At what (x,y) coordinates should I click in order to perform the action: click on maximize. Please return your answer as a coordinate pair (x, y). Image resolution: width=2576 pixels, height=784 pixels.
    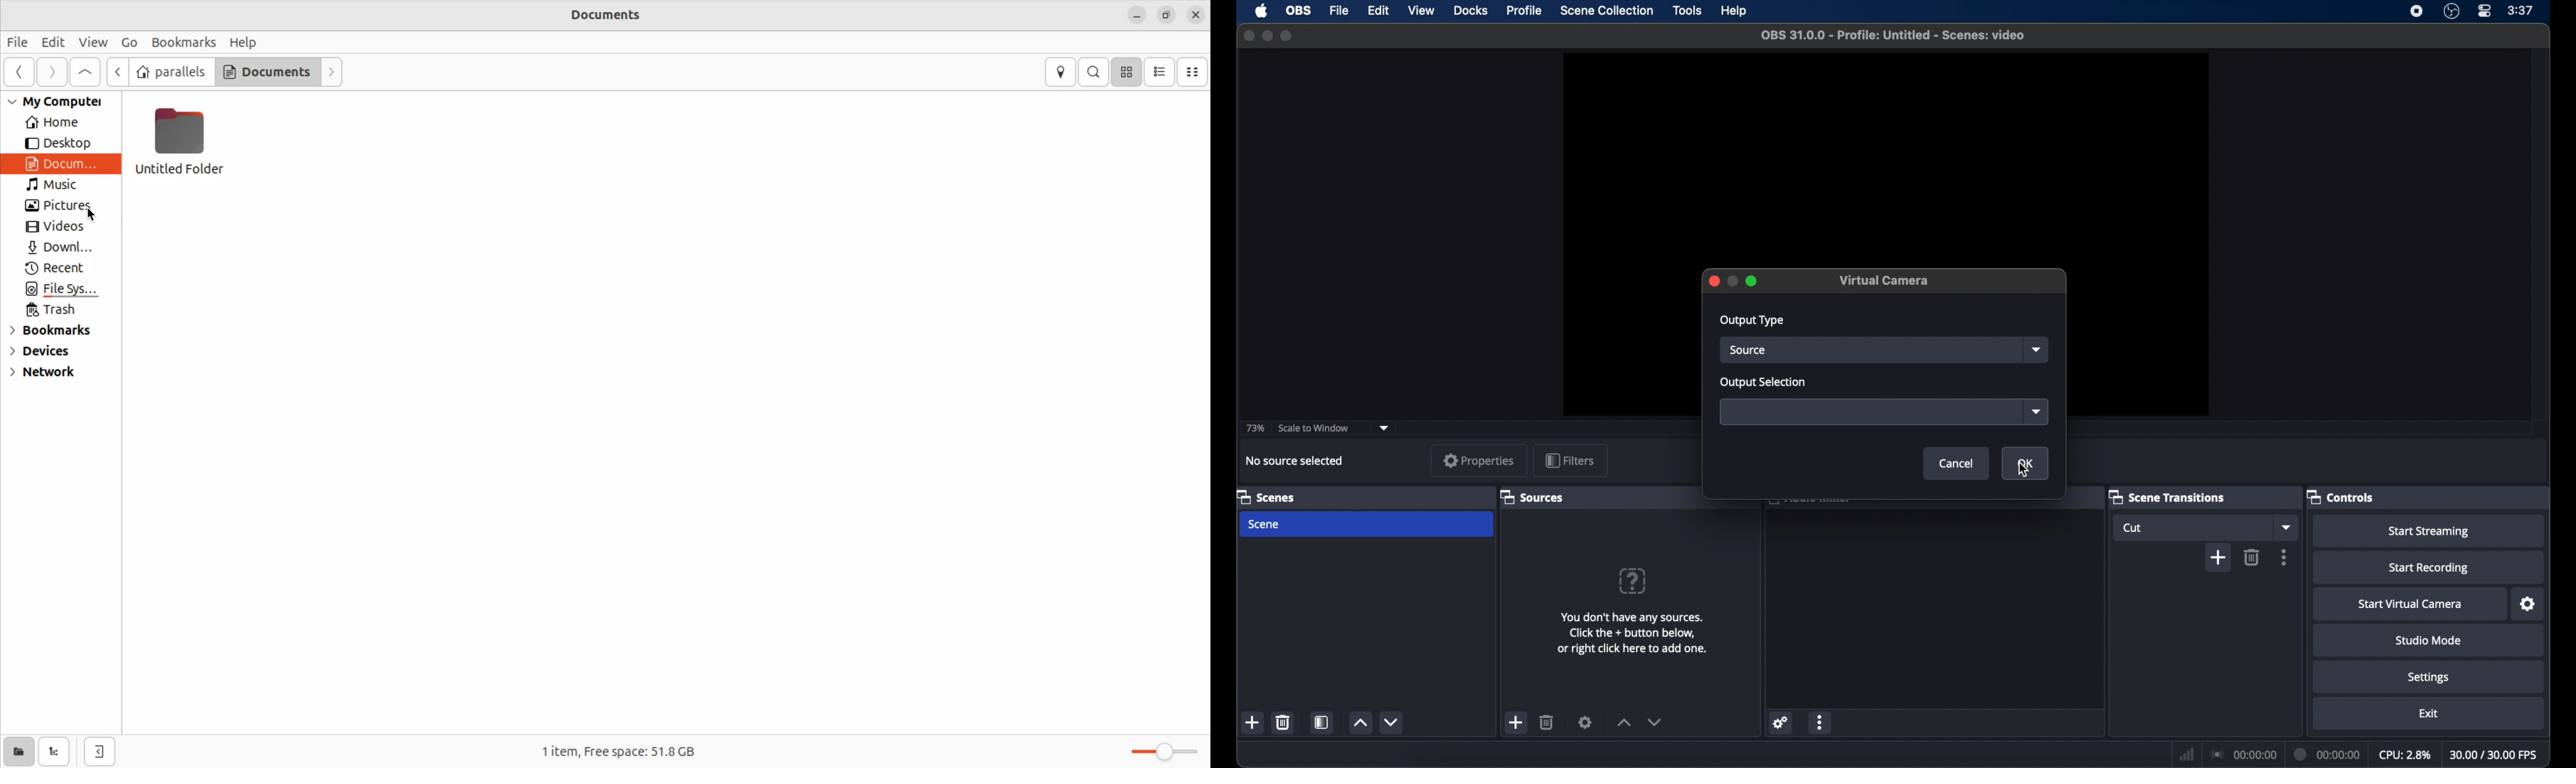
    Looking at the image, I should click on (1288, 36).